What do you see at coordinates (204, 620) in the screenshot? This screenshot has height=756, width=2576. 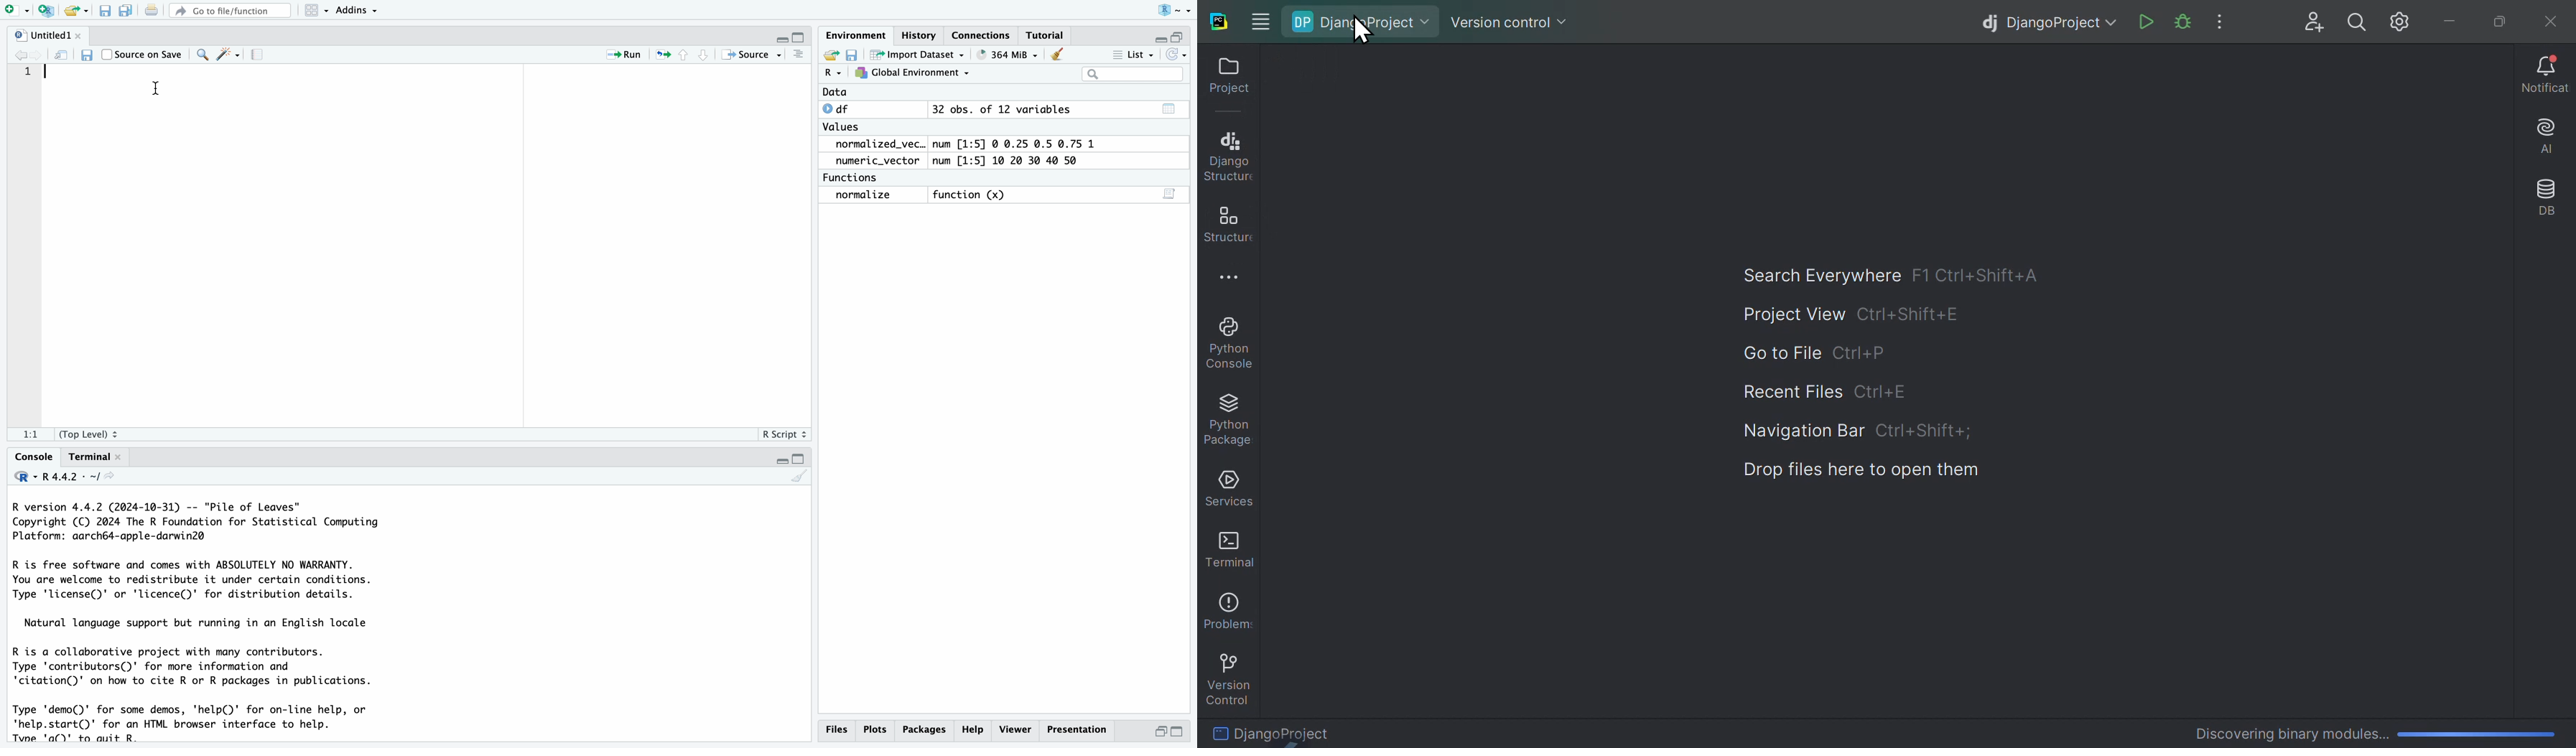 I see `Code` at bounding box center [204, 620].